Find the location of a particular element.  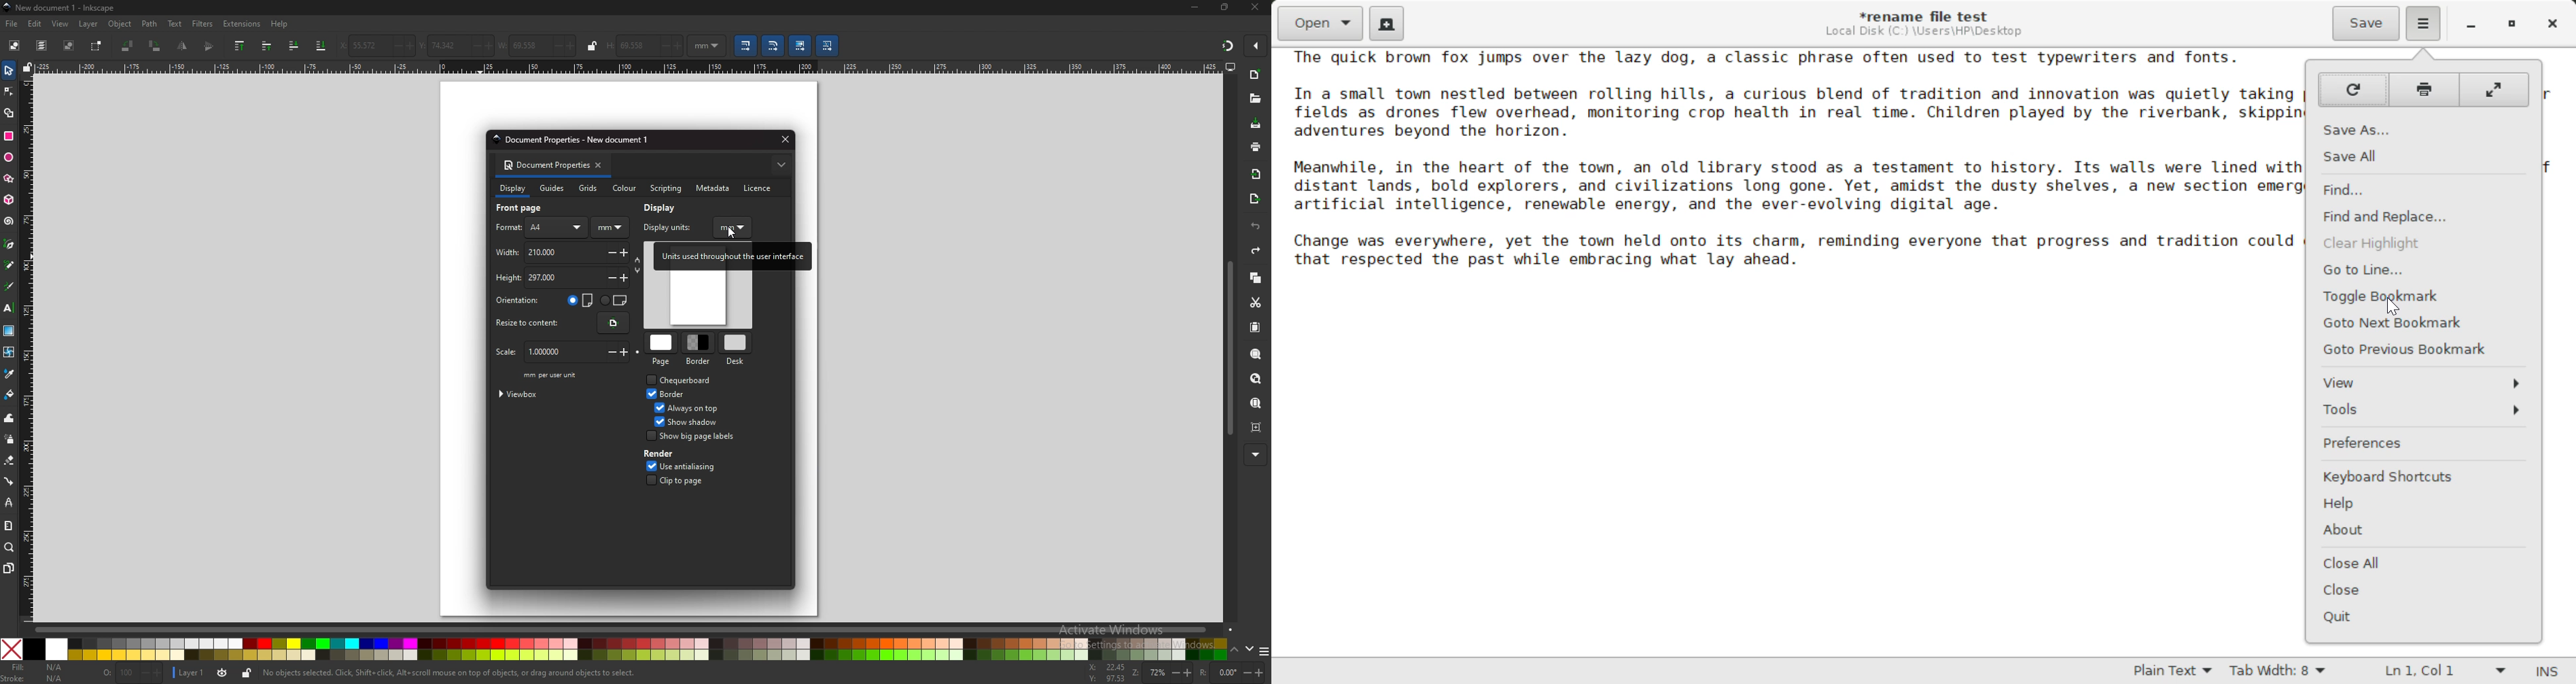

Tab Width is located at coordinates (2281, 671).